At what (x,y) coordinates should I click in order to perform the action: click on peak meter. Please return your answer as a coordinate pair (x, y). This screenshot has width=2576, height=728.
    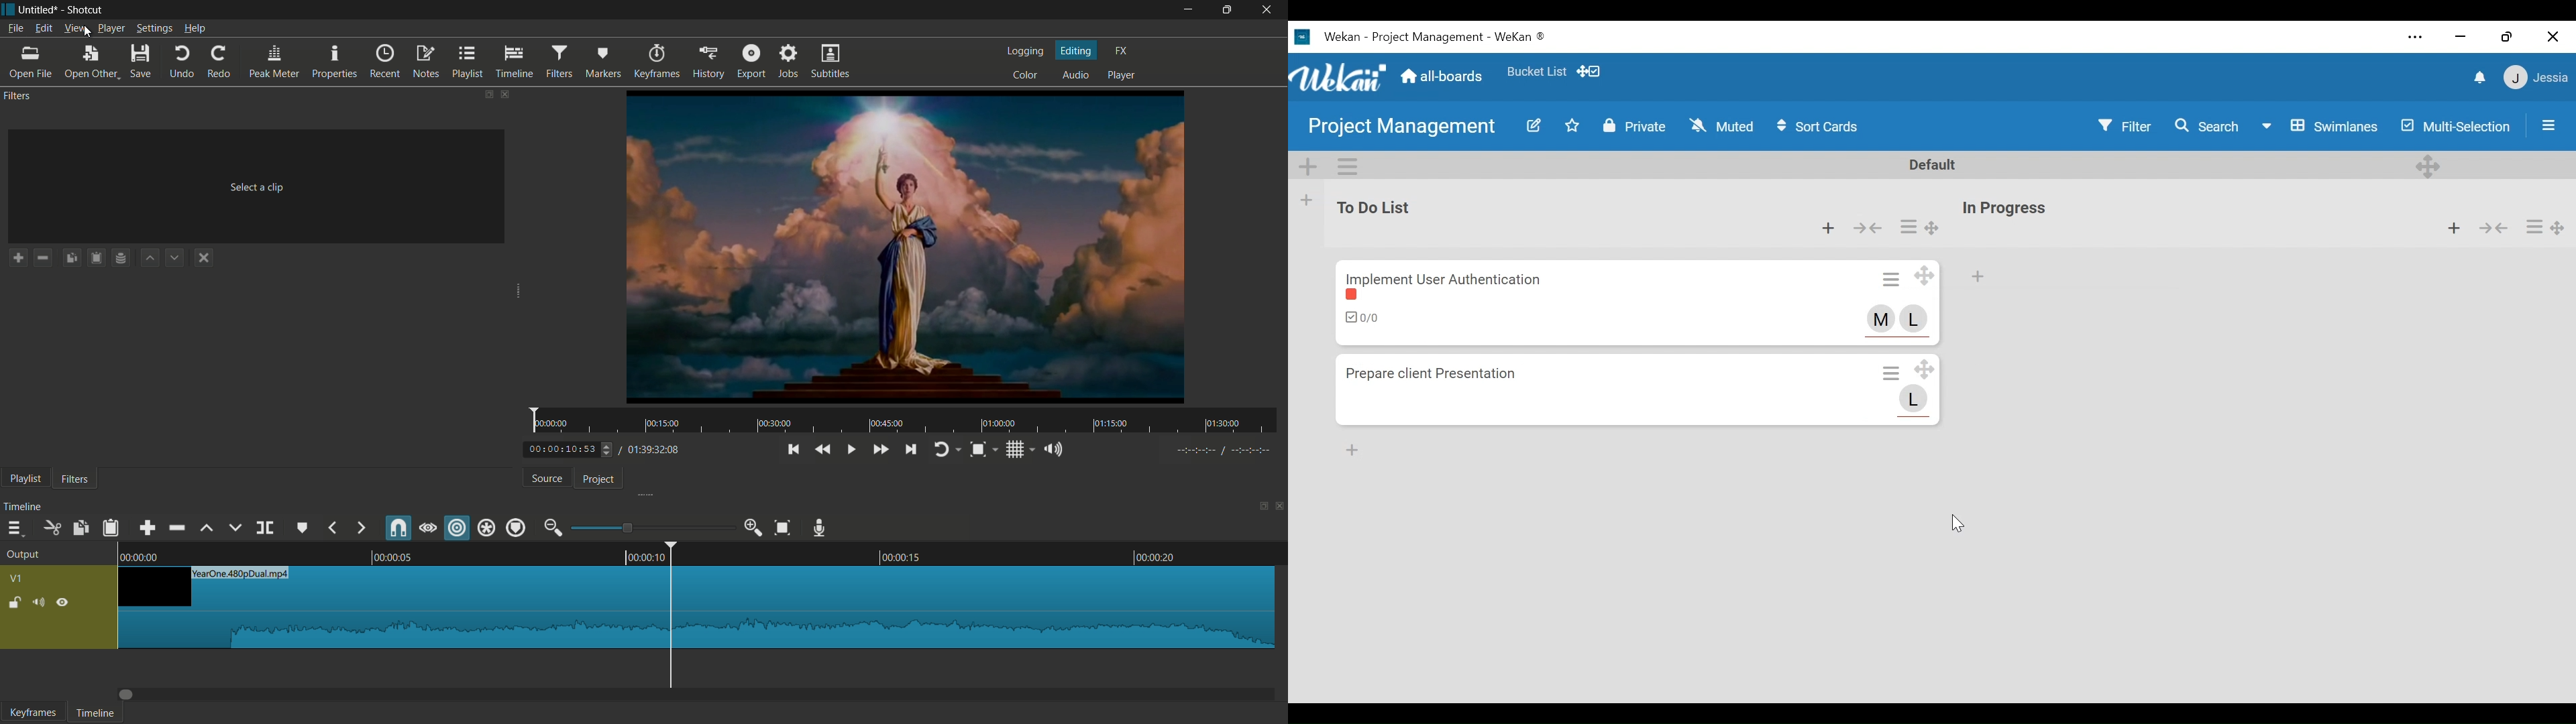
    Looking at the image, I should click on (272, 62).